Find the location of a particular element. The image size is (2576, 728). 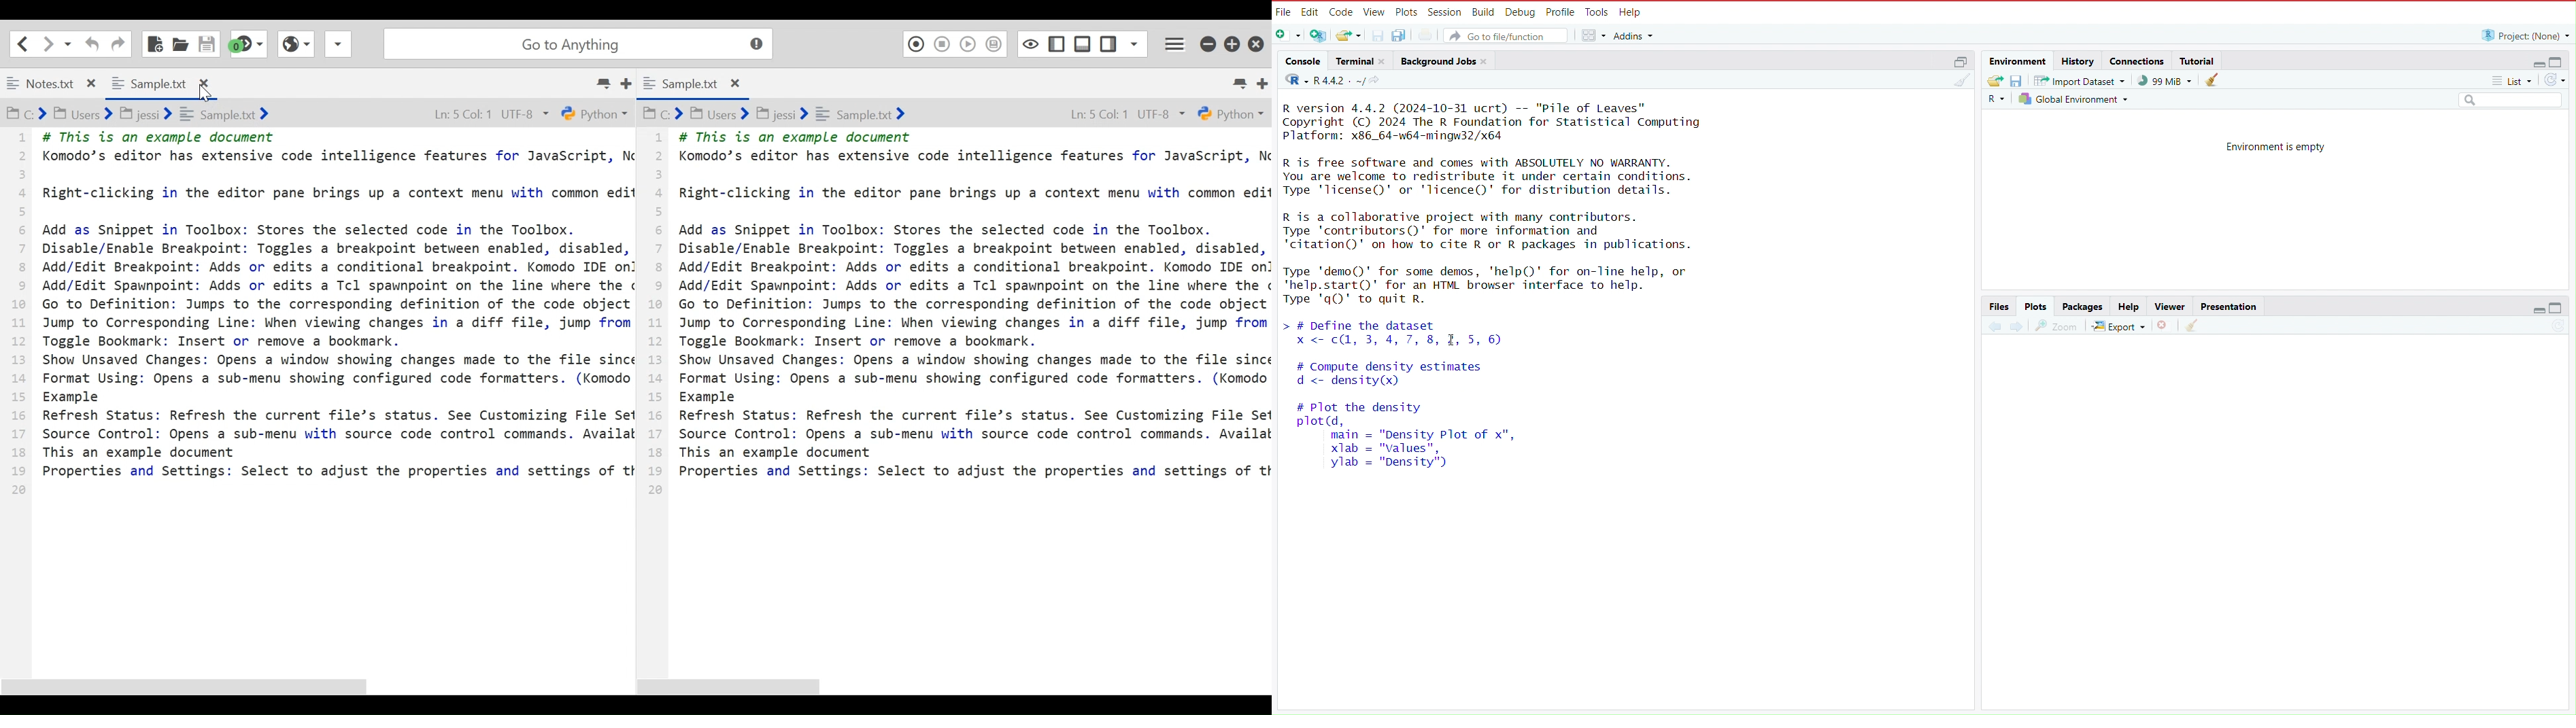

99 MiB is located at coordinates (2165, 81).